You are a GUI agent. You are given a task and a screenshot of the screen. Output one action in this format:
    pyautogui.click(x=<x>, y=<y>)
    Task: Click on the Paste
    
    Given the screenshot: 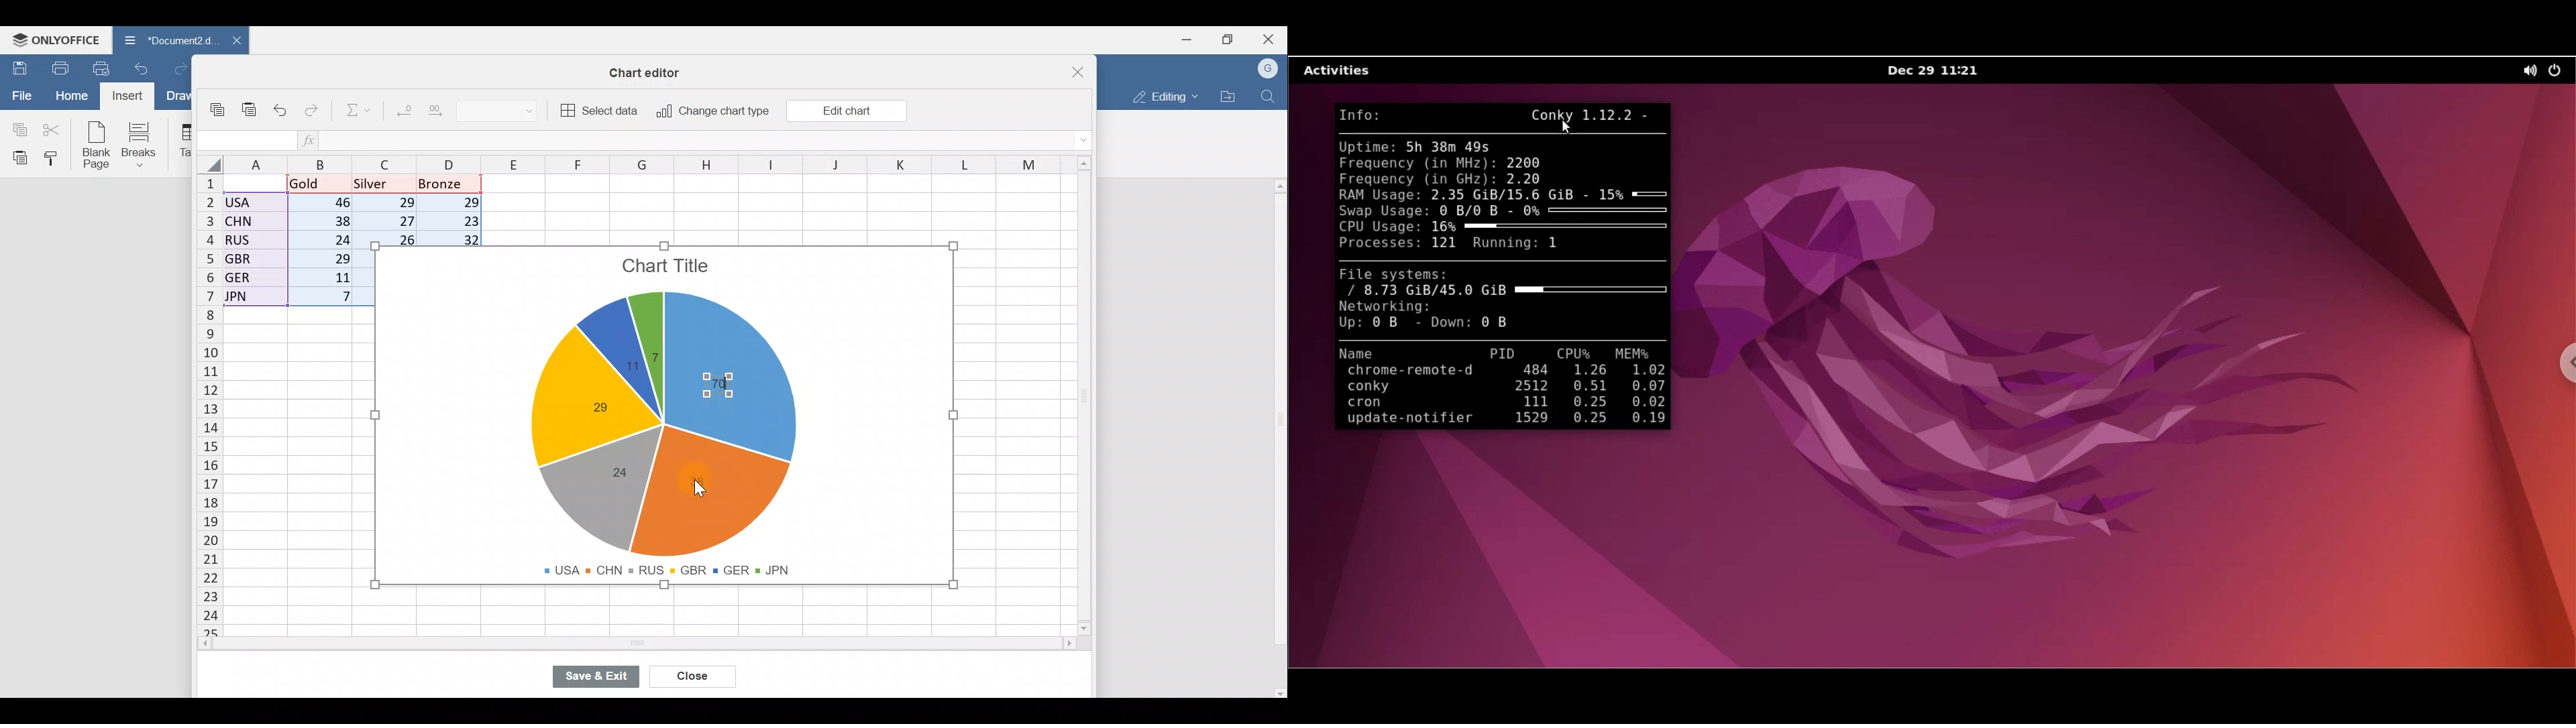 What is the action you would take?
    pyautogui.click(x=250, y=114)
    